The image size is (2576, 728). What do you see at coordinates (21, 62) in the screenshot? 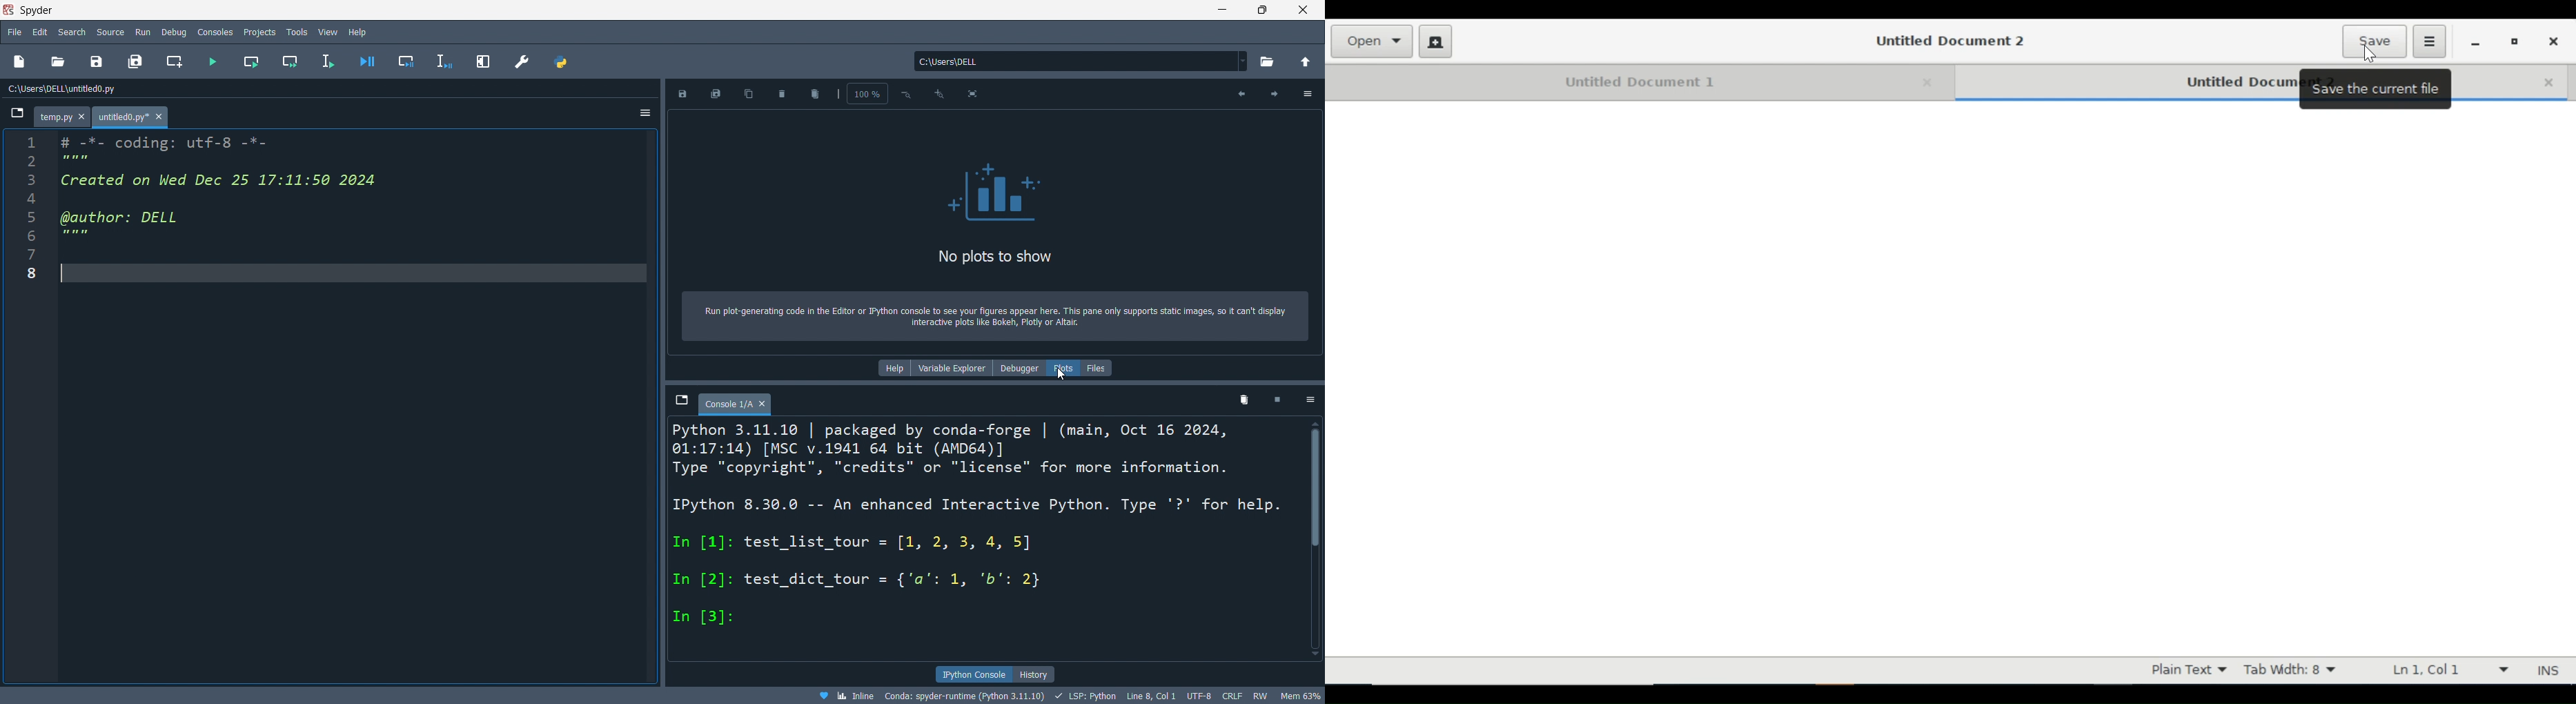
I see `new file` at bounding box center [21, 62].